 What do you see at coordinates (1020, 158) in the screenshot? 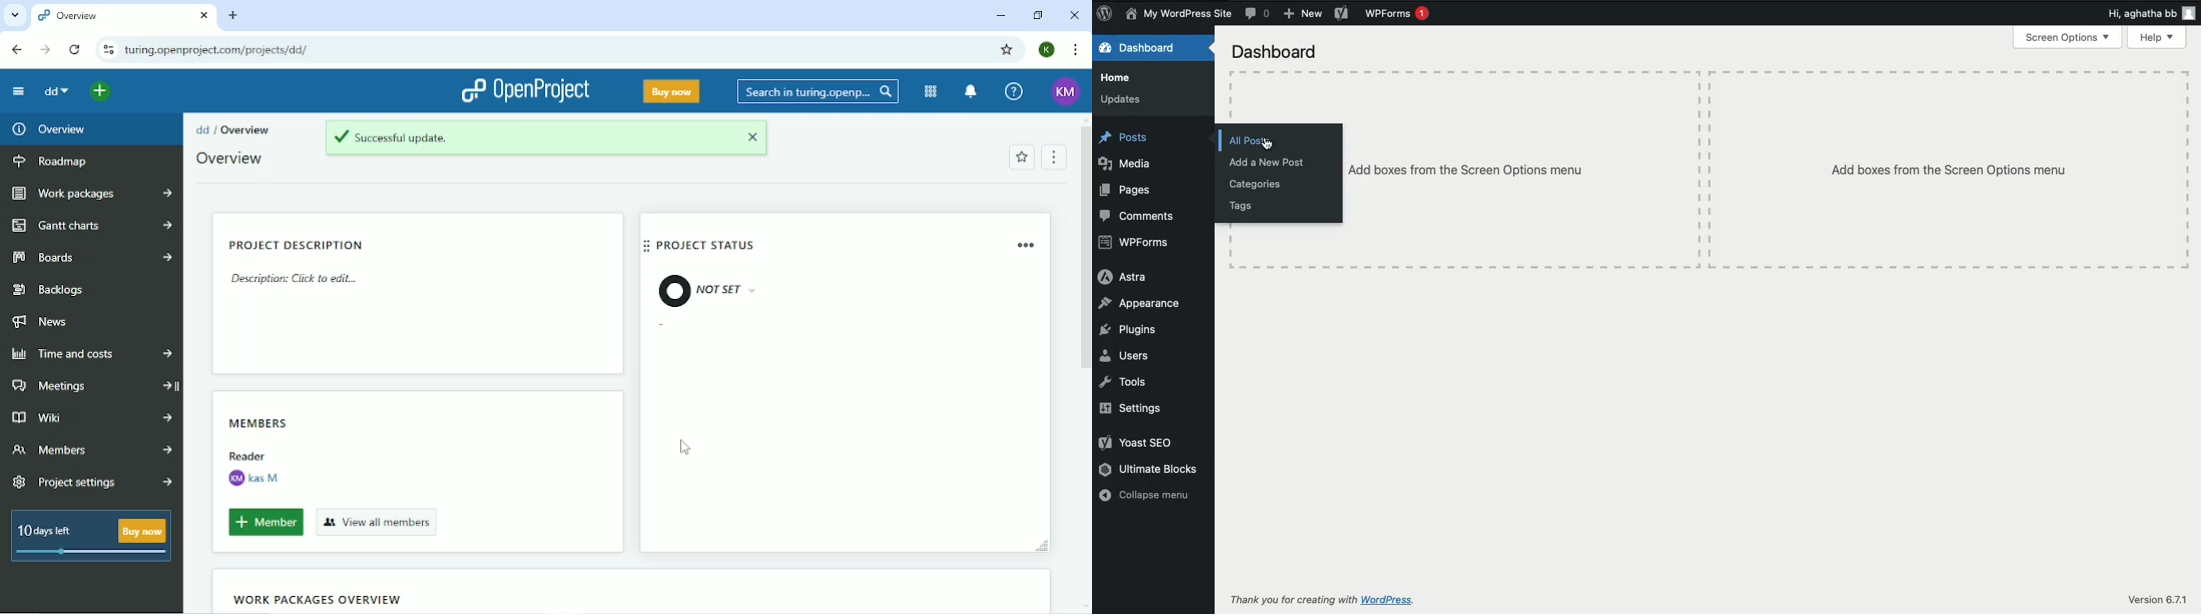
I see `Add to favorites` at bounding box center [1020, 158].